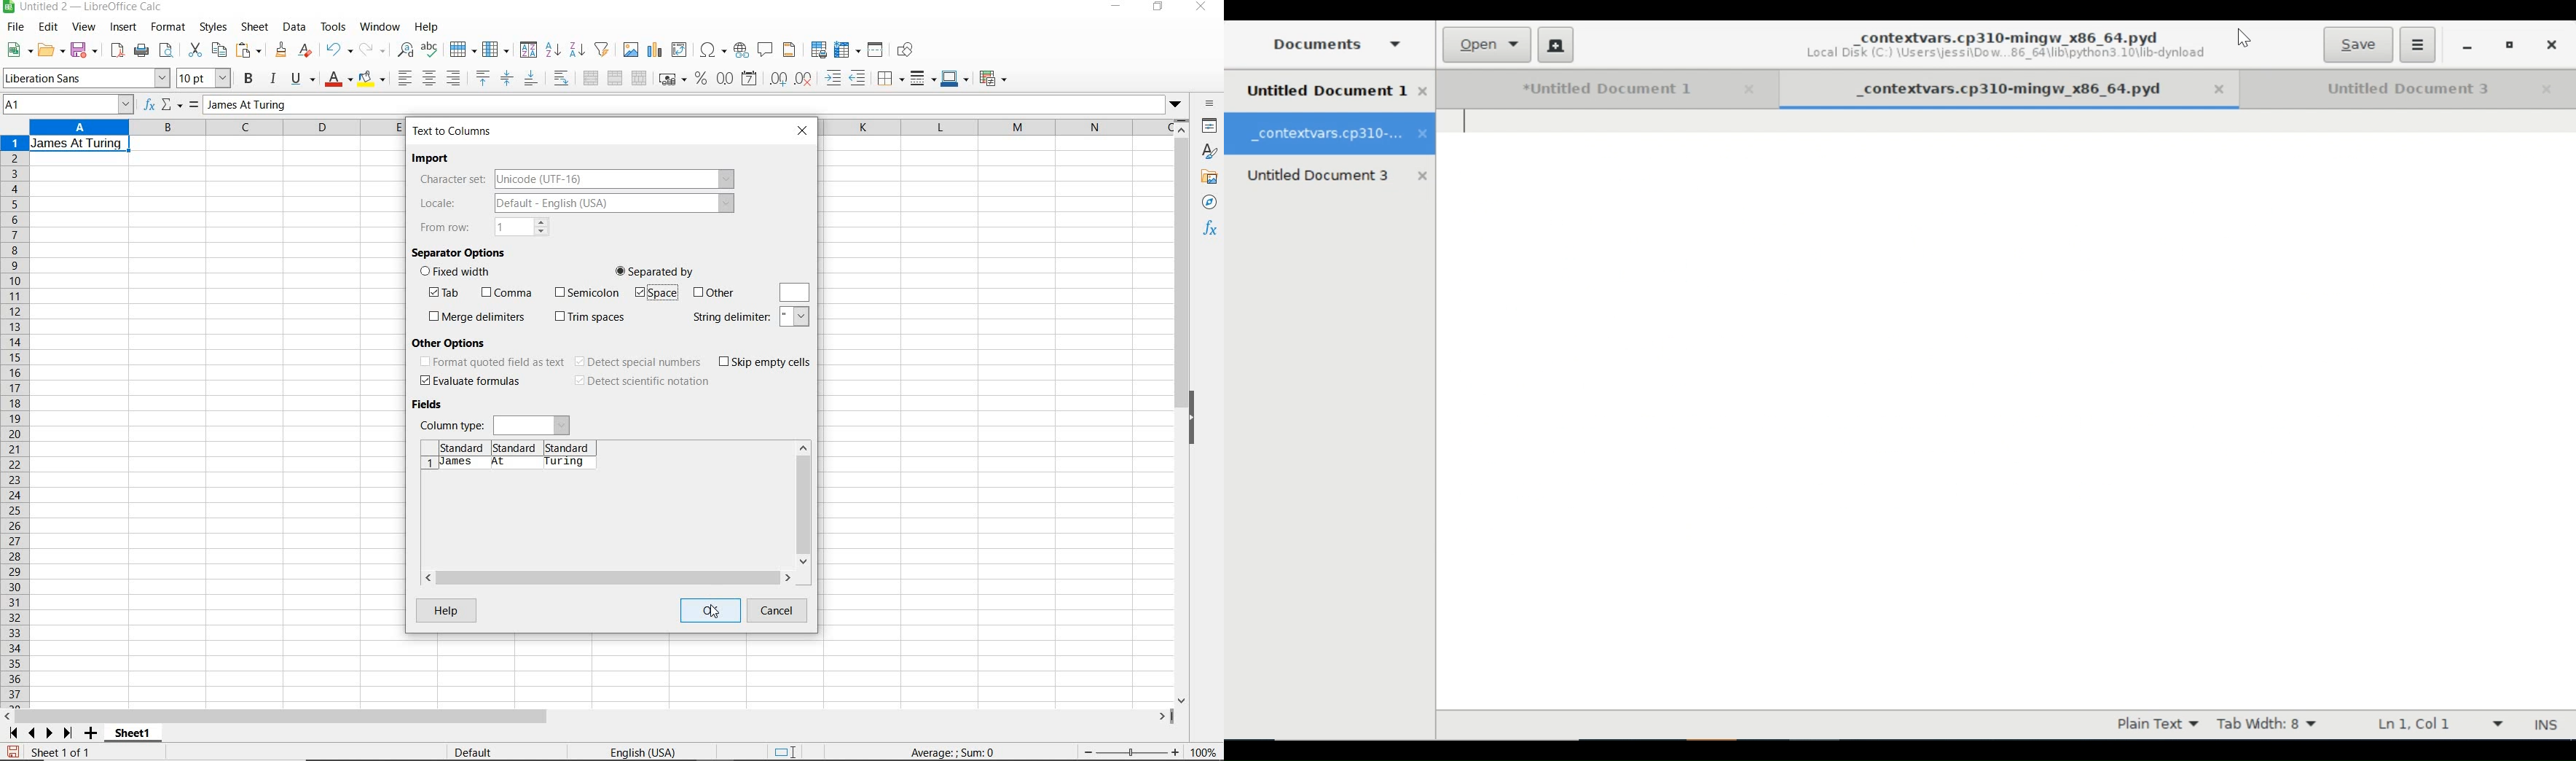  Describe the element at coordinates (13, 422) in the screenshot. I see `rows` at that location.